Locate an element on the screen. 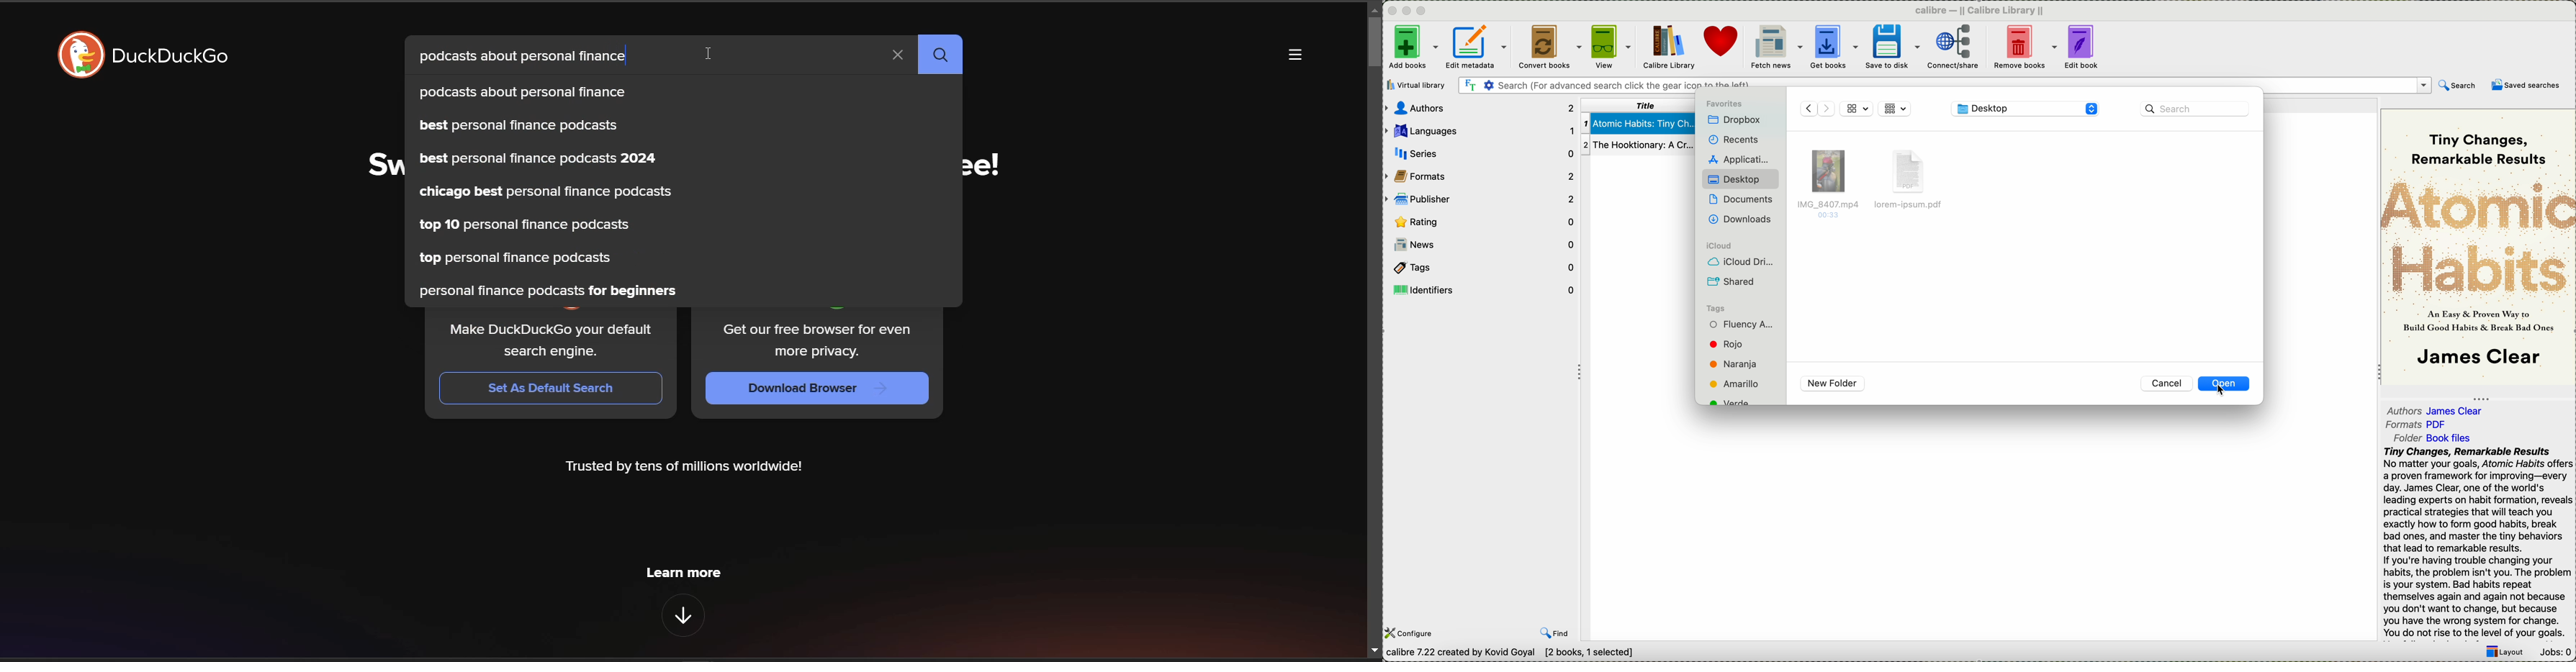 The image size is (2576, 672). languages is located at coordinates (1480, 130).